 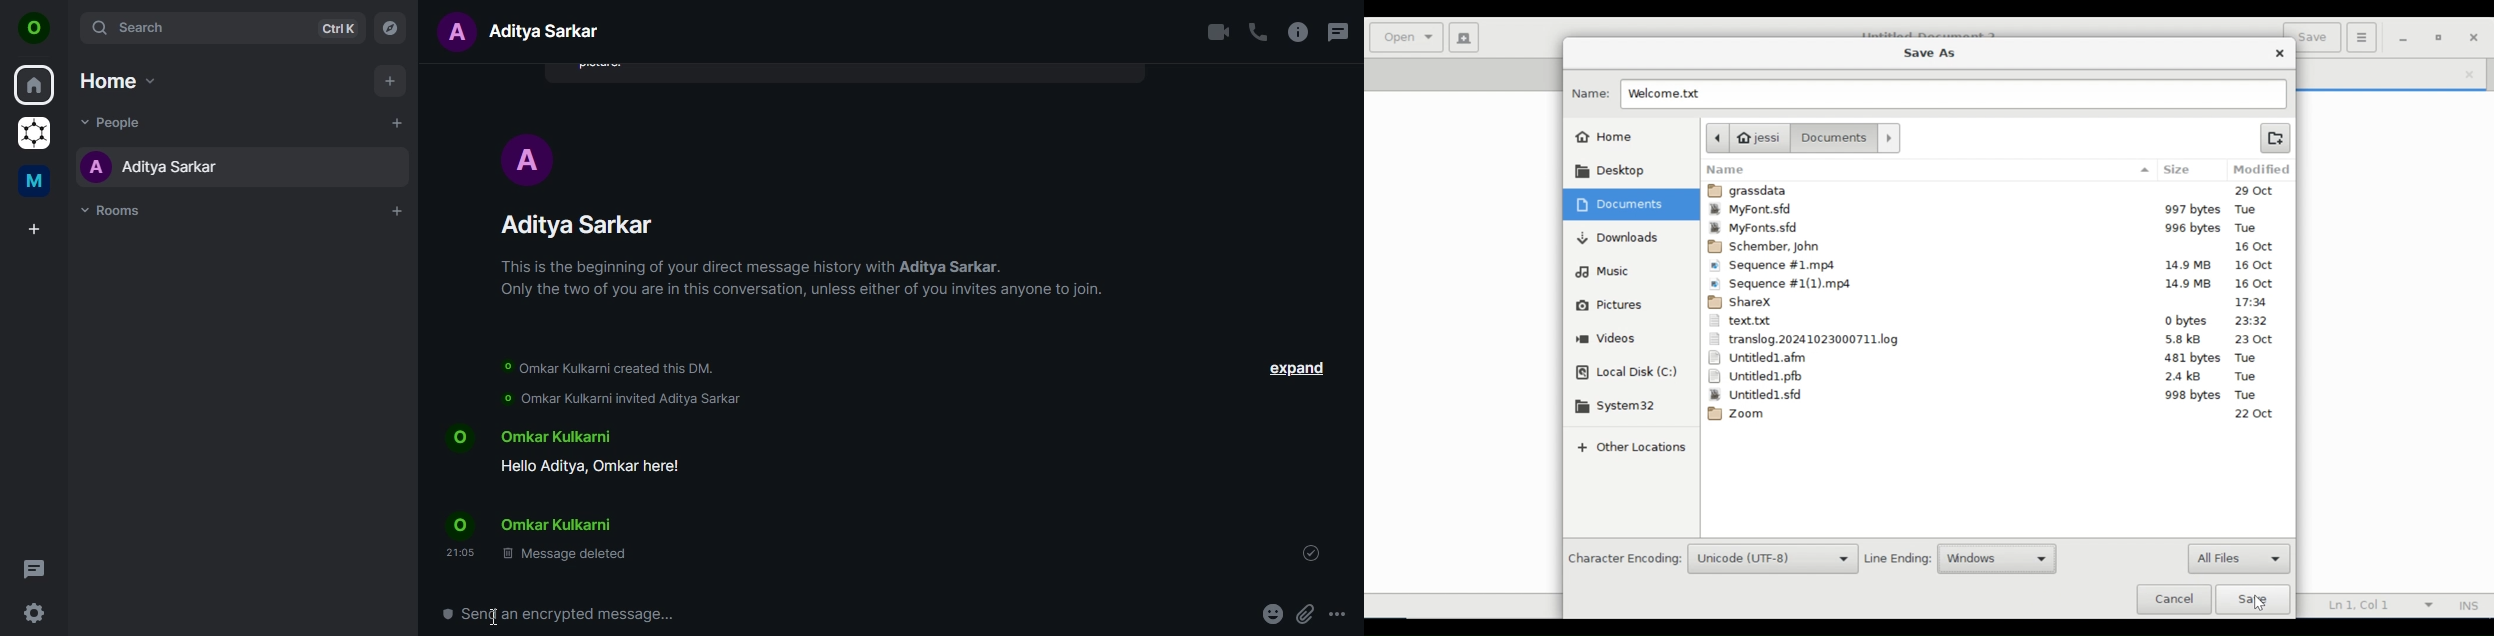 I want to click on omkar kulkani invited aditya sarkar, so click(x=617, y=398).